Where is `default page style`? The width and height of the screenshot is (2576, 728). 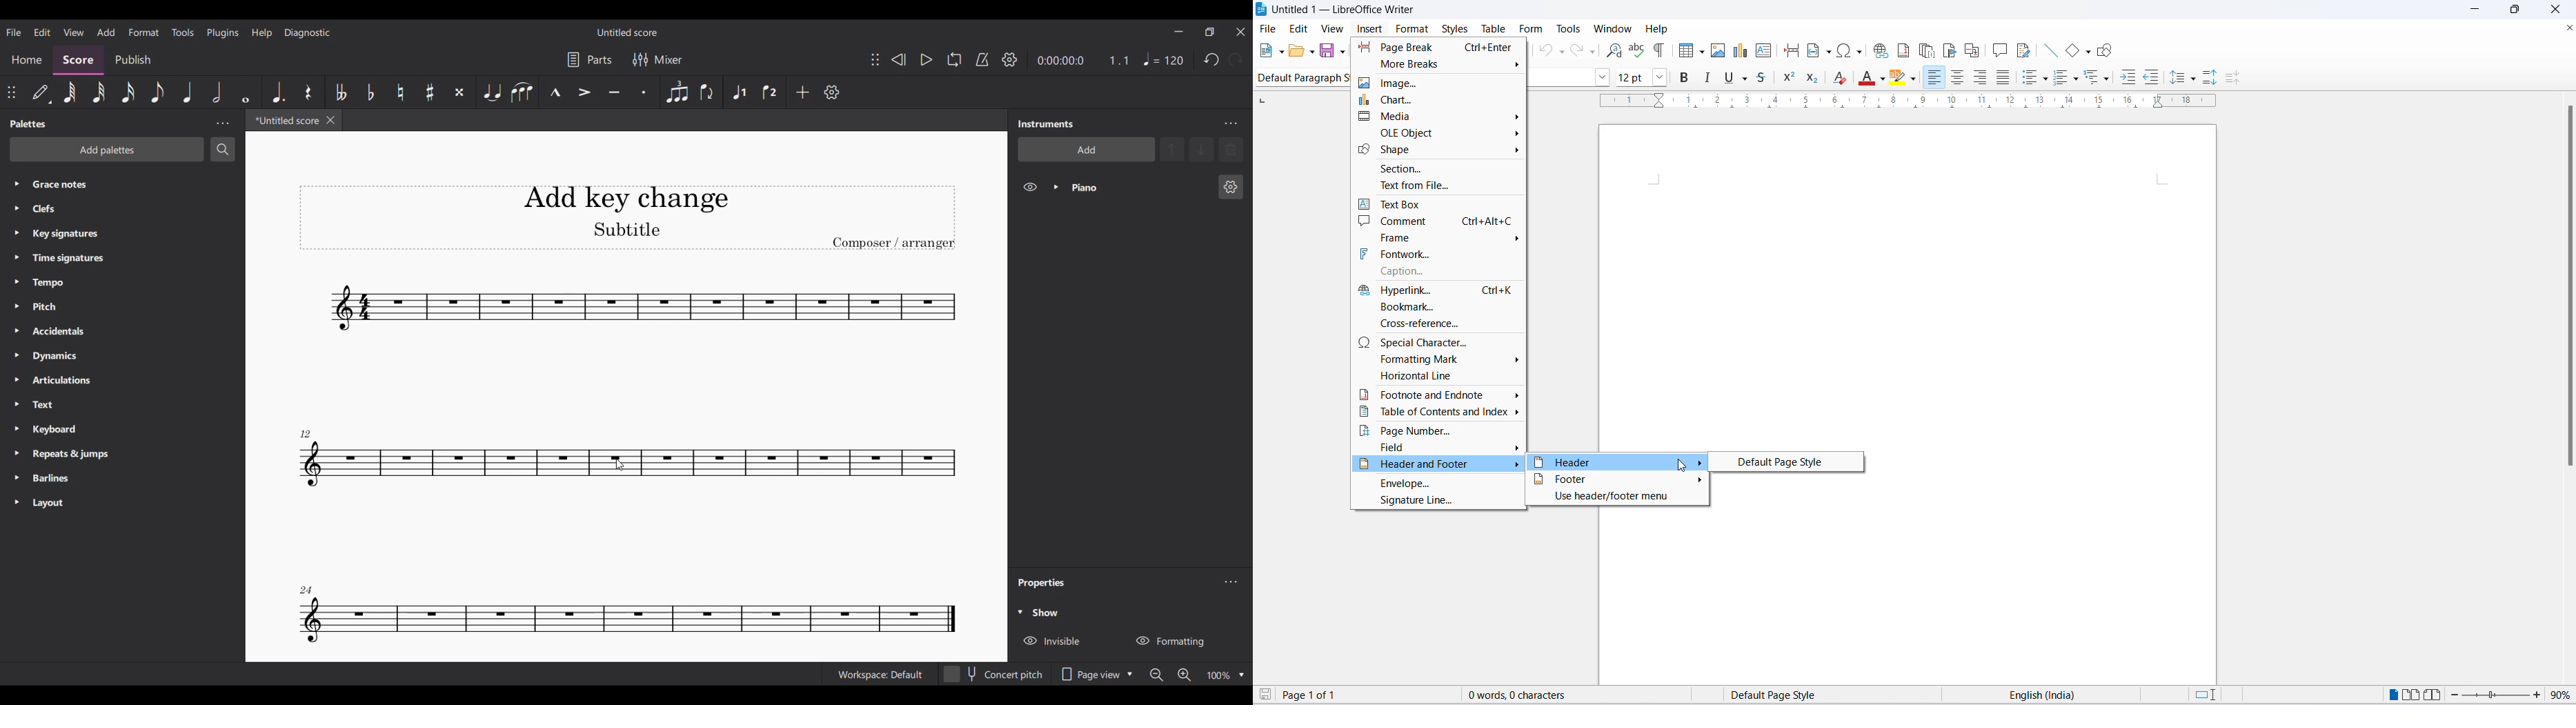
default page style is located at coordinates (1784, 461).